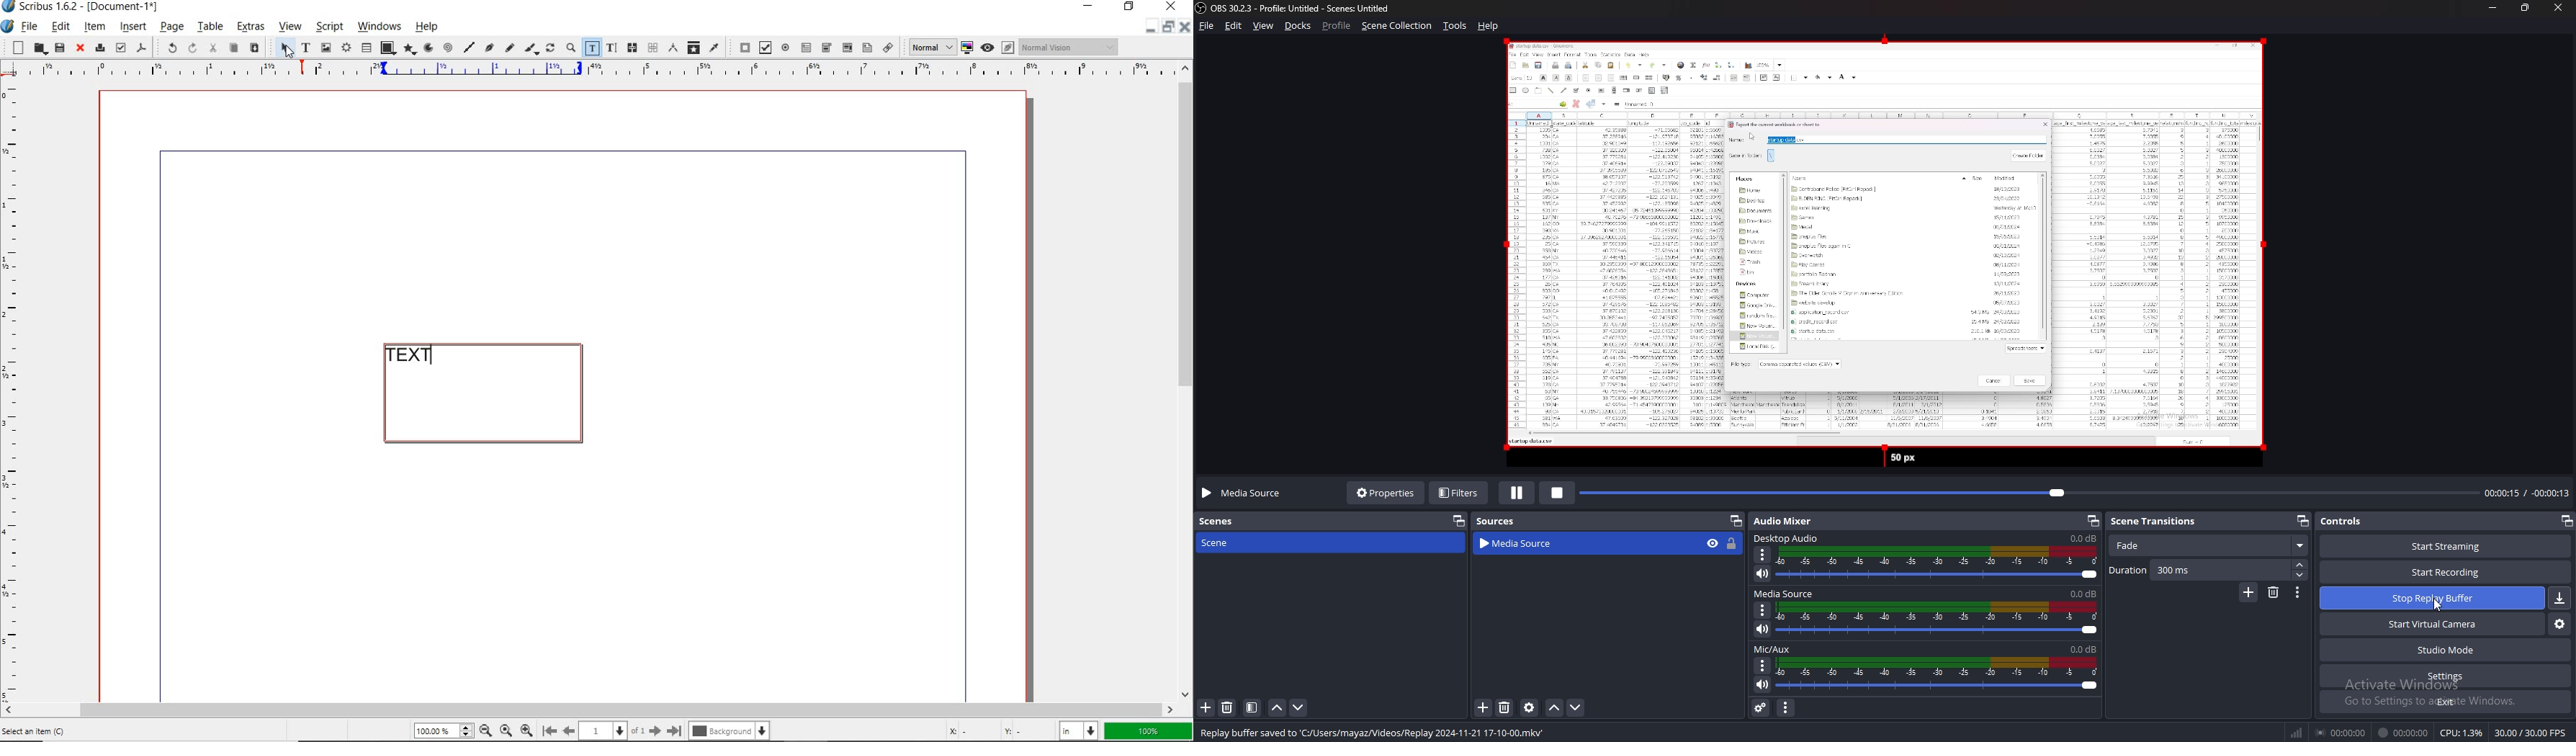 The image size is (2576, 756). I want to click on delete transition, so click(2274, 593).